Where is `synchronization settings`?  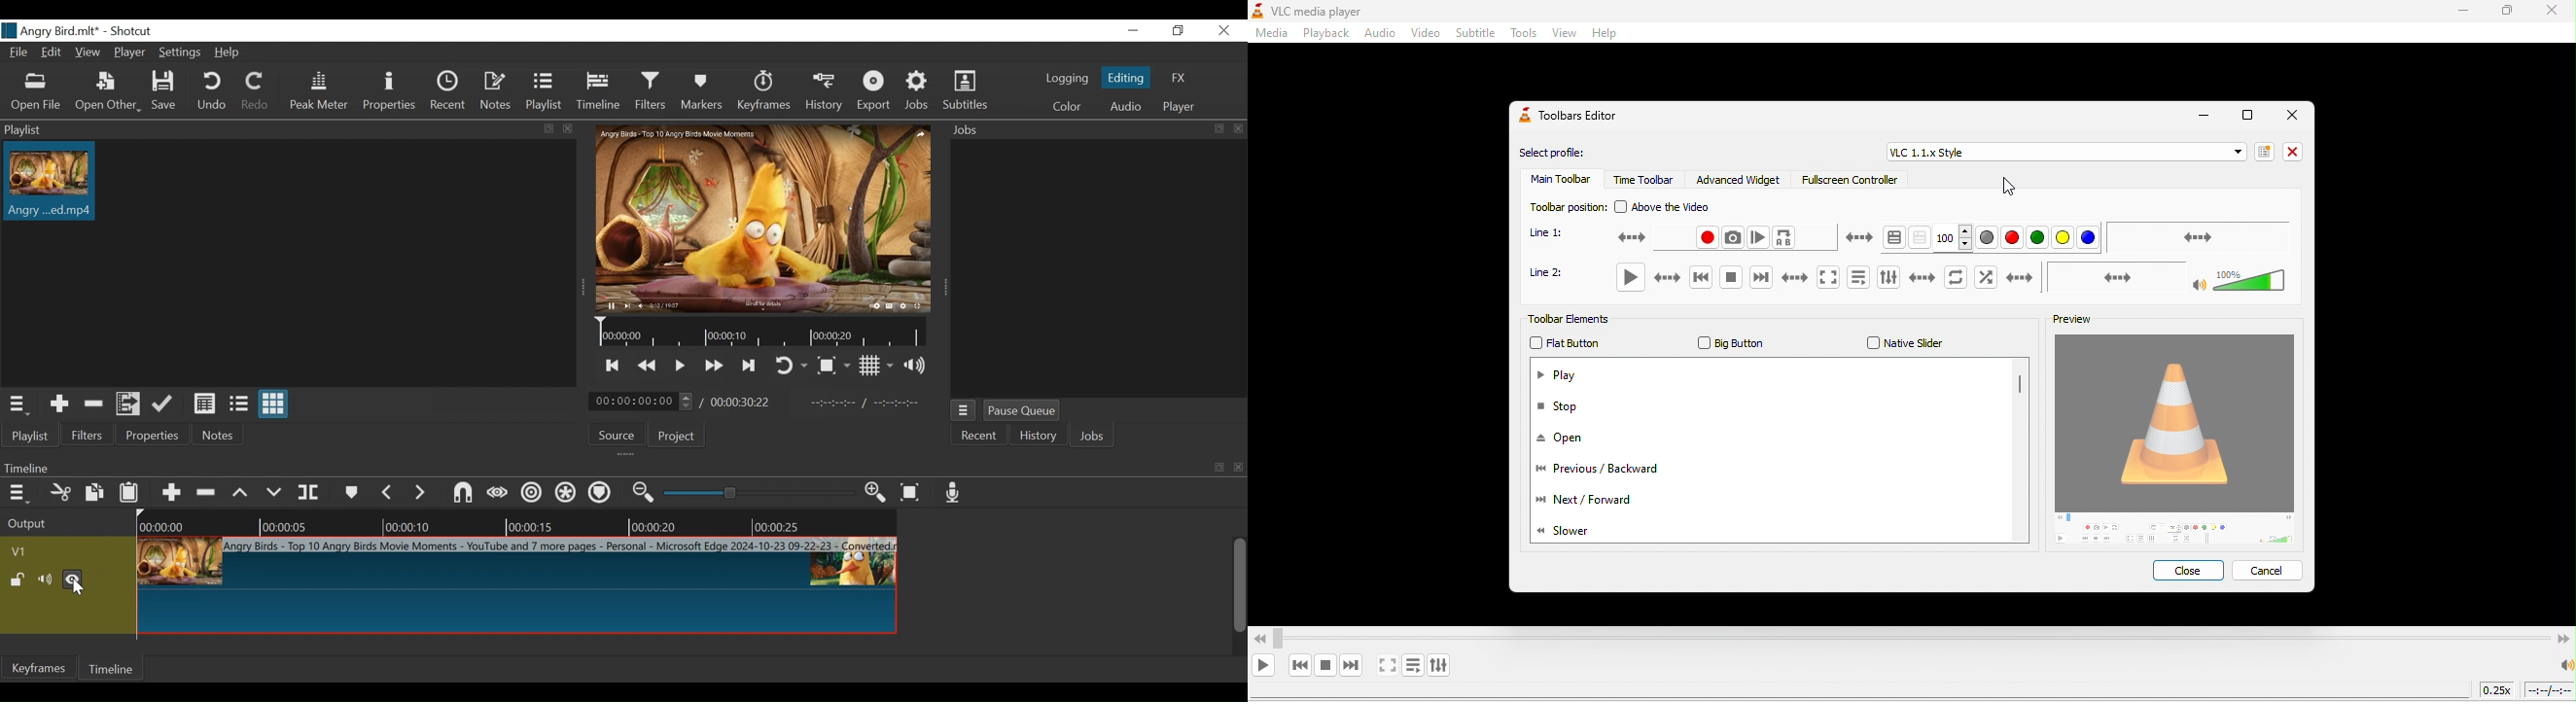
synchronization settings is located at coordinates (2200, 236).